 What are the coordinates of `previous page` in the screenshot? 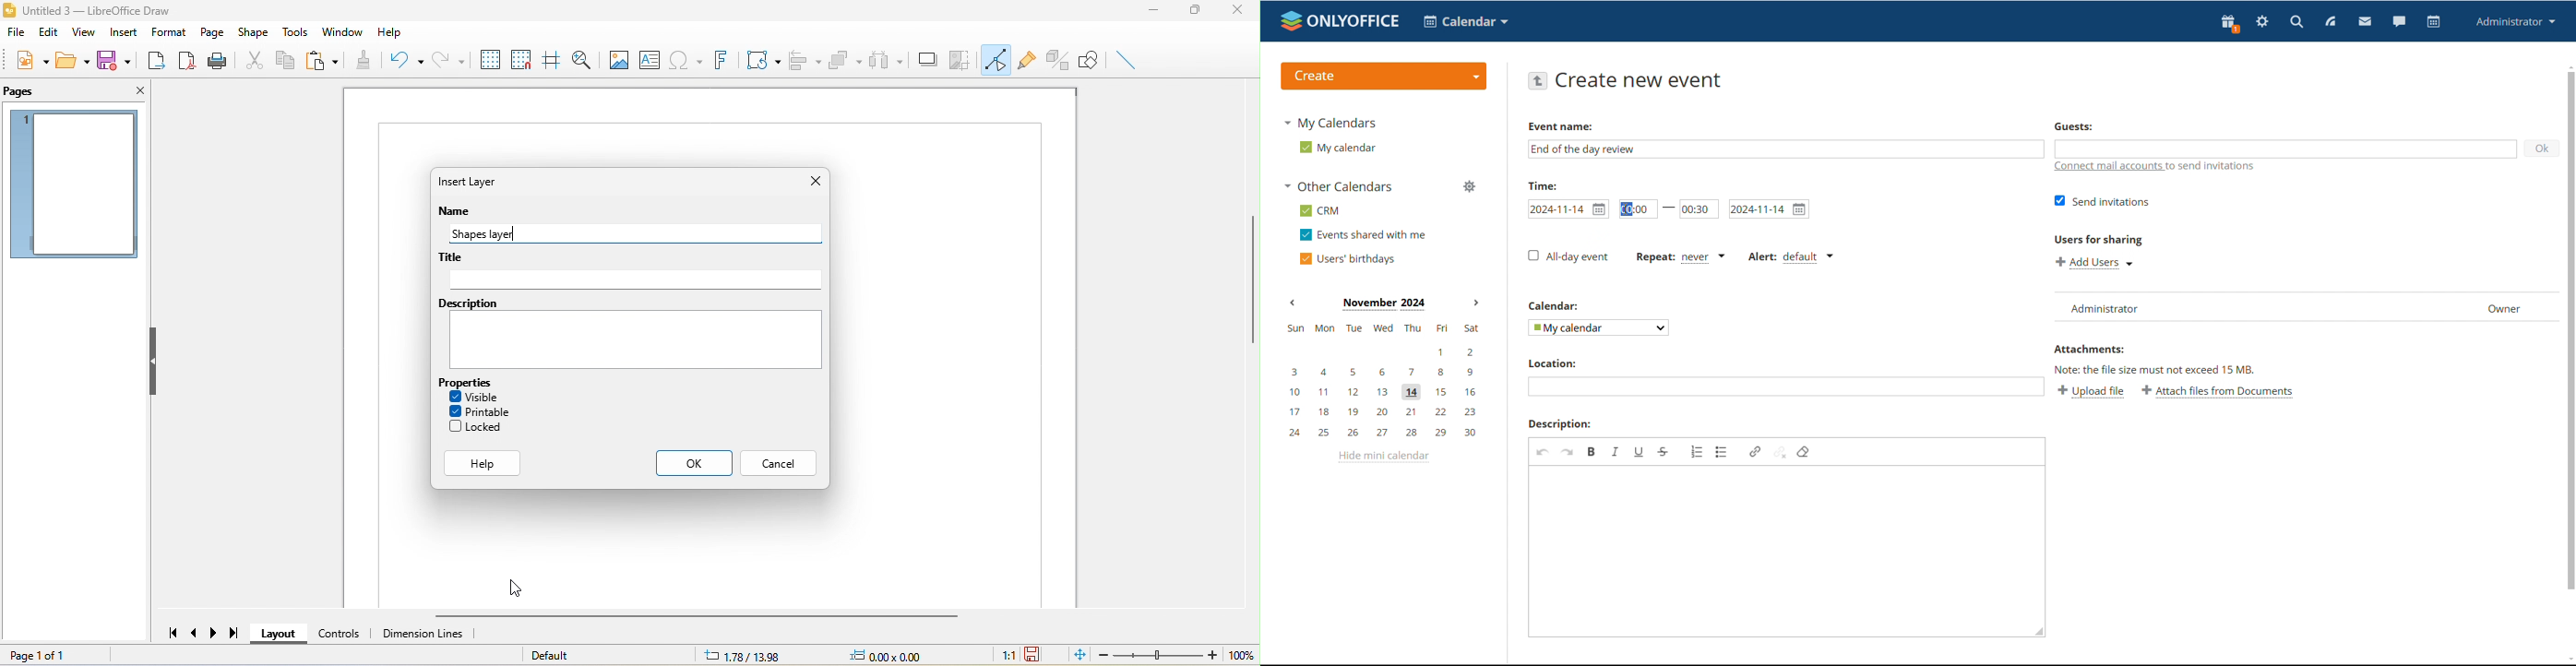 It's located at (195, 635).